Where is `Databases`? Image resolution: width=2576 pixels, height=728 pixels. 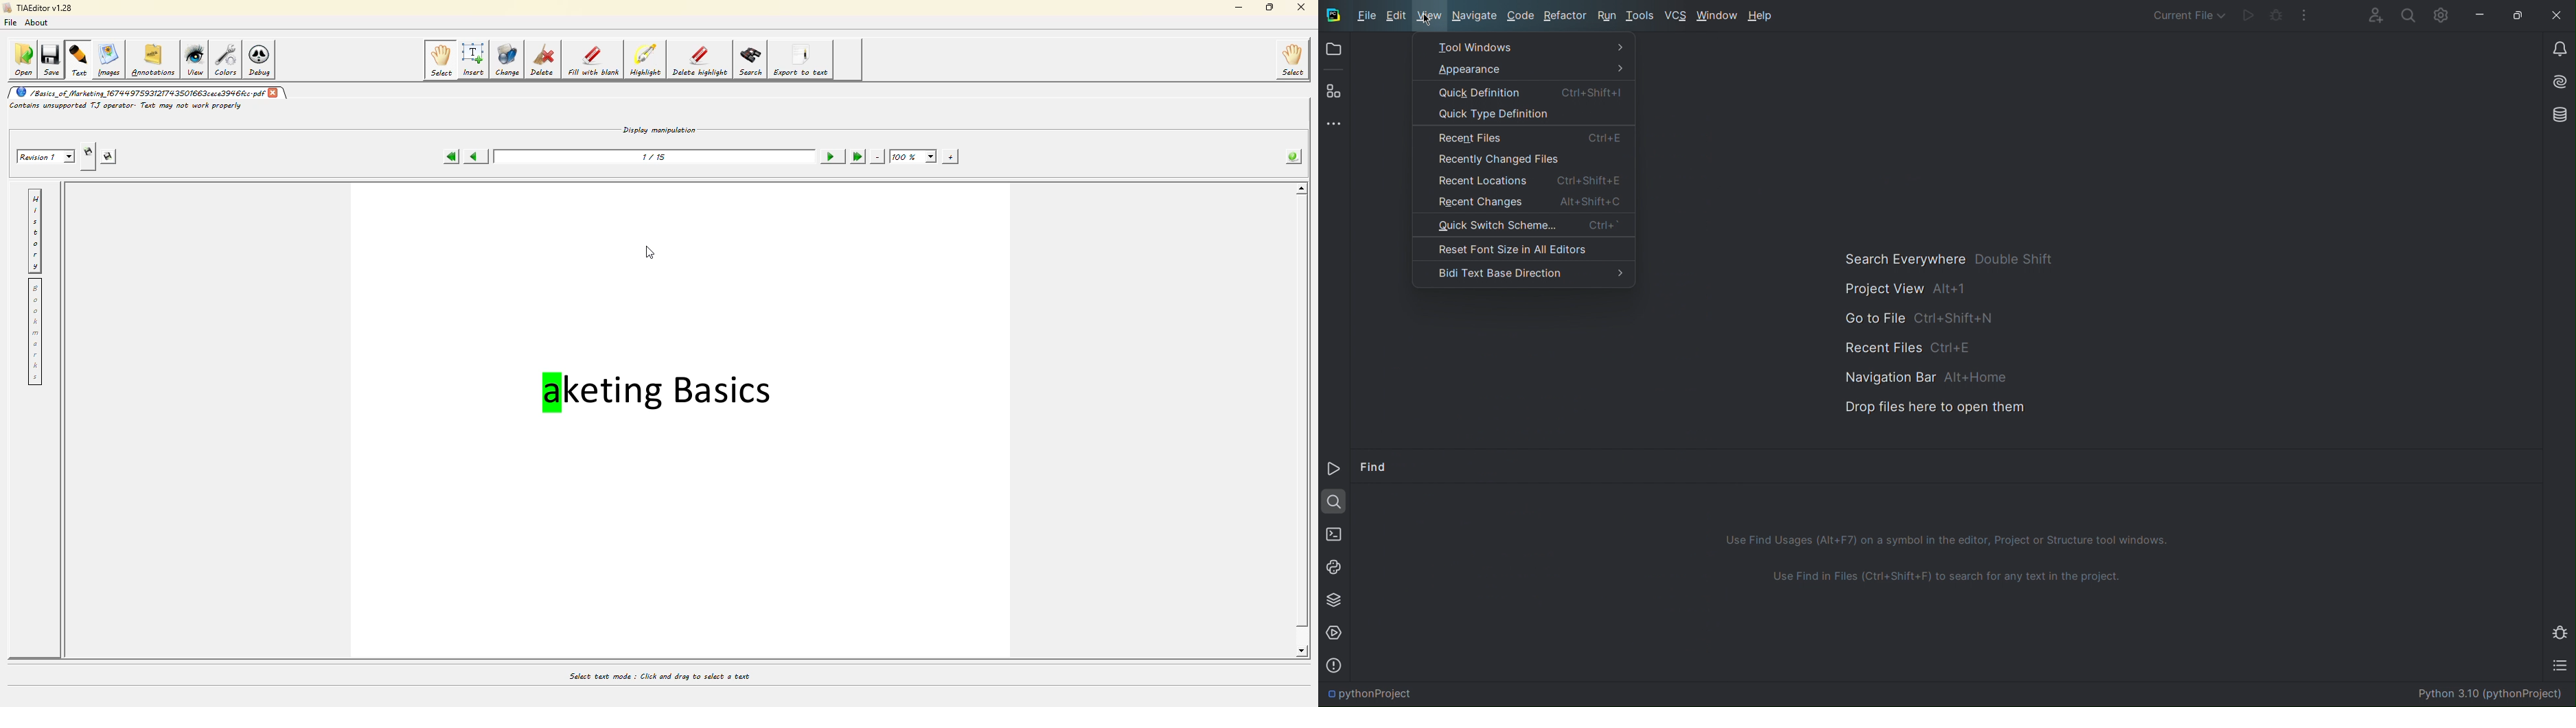
Databases is located at coordinates (2557, 115).